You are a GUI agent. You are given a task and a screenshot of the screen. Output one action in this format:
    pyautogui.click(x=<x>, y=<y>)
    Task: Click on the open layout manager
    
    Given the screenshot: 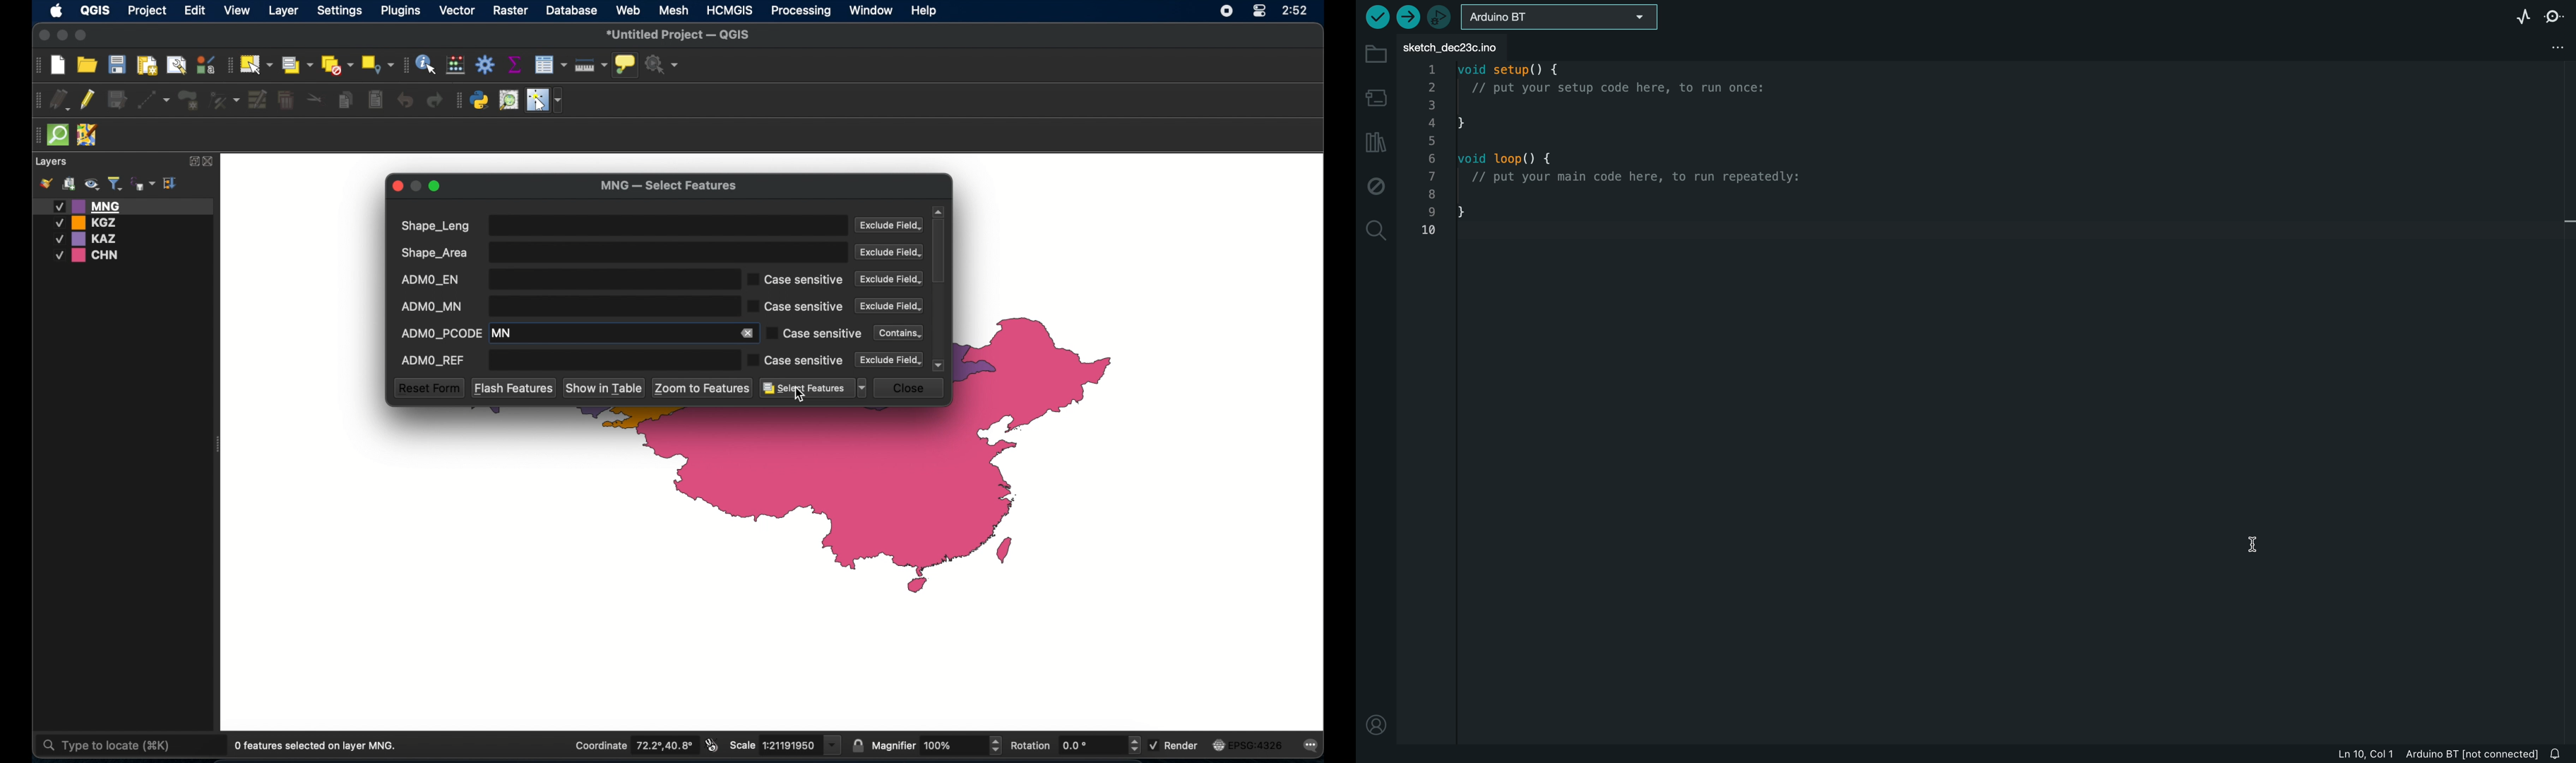 What is the action you would take?
    pyautogui.click(x=175, y=64)
    